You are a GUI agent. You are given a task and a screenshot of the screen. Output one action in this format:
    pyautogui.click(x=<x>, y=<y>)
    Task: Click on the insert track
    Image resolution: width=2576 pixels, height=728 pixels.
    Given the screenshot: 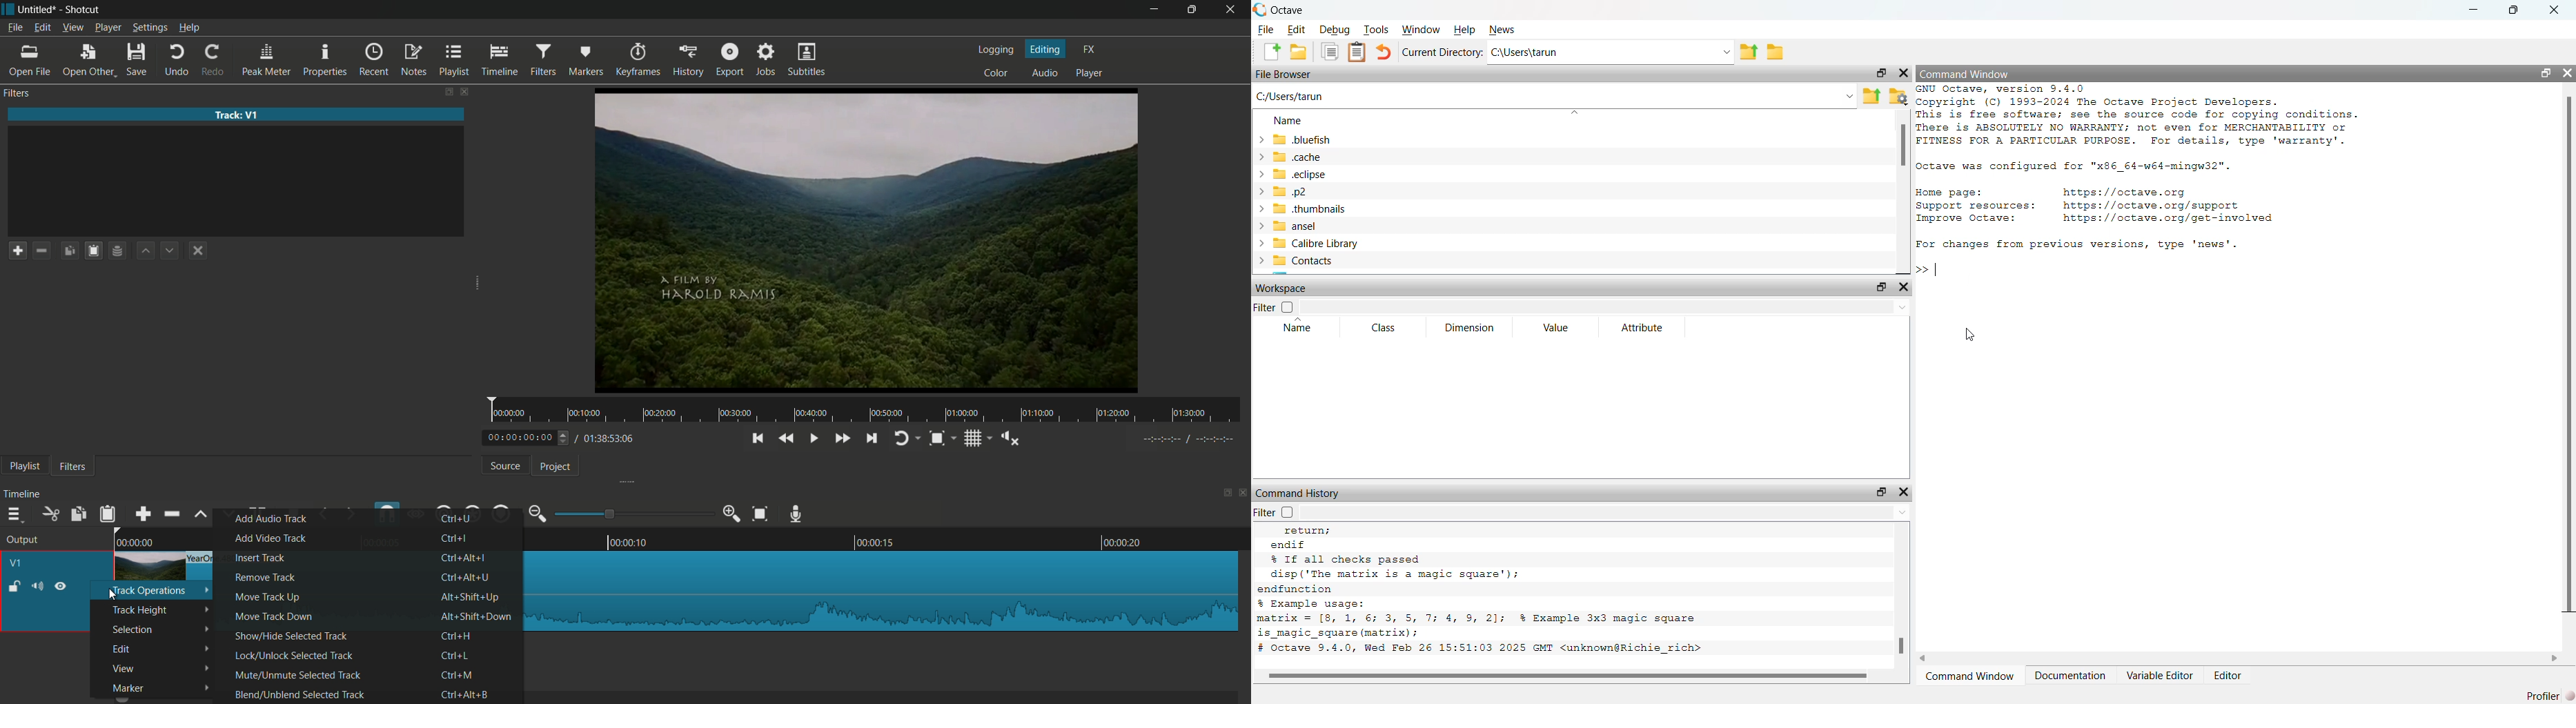 What is the action you would take?
    pyautogui.click(x=262, y=558)
    